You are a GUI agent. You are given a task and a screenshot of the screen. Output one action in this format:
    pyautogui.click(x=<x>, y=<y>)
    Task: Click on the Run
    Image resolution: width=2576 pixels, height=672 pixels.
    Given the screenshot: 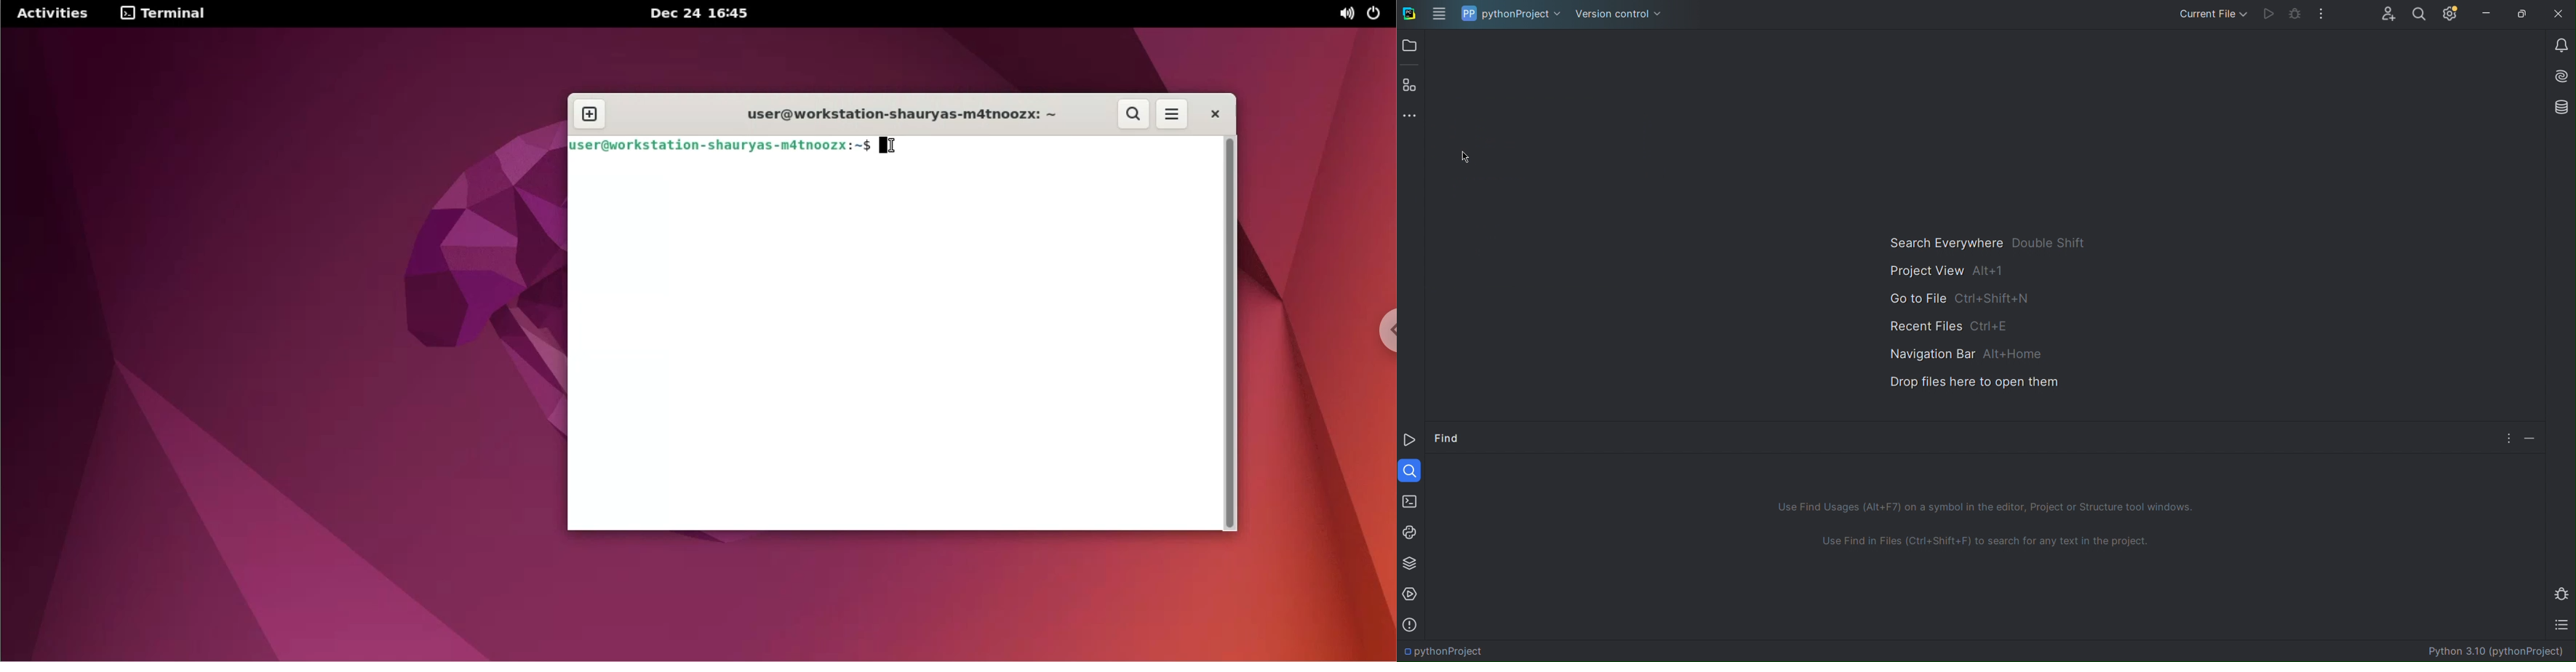 What is the action you would take?
    pyautogui.click(x=2268, y=15)
    